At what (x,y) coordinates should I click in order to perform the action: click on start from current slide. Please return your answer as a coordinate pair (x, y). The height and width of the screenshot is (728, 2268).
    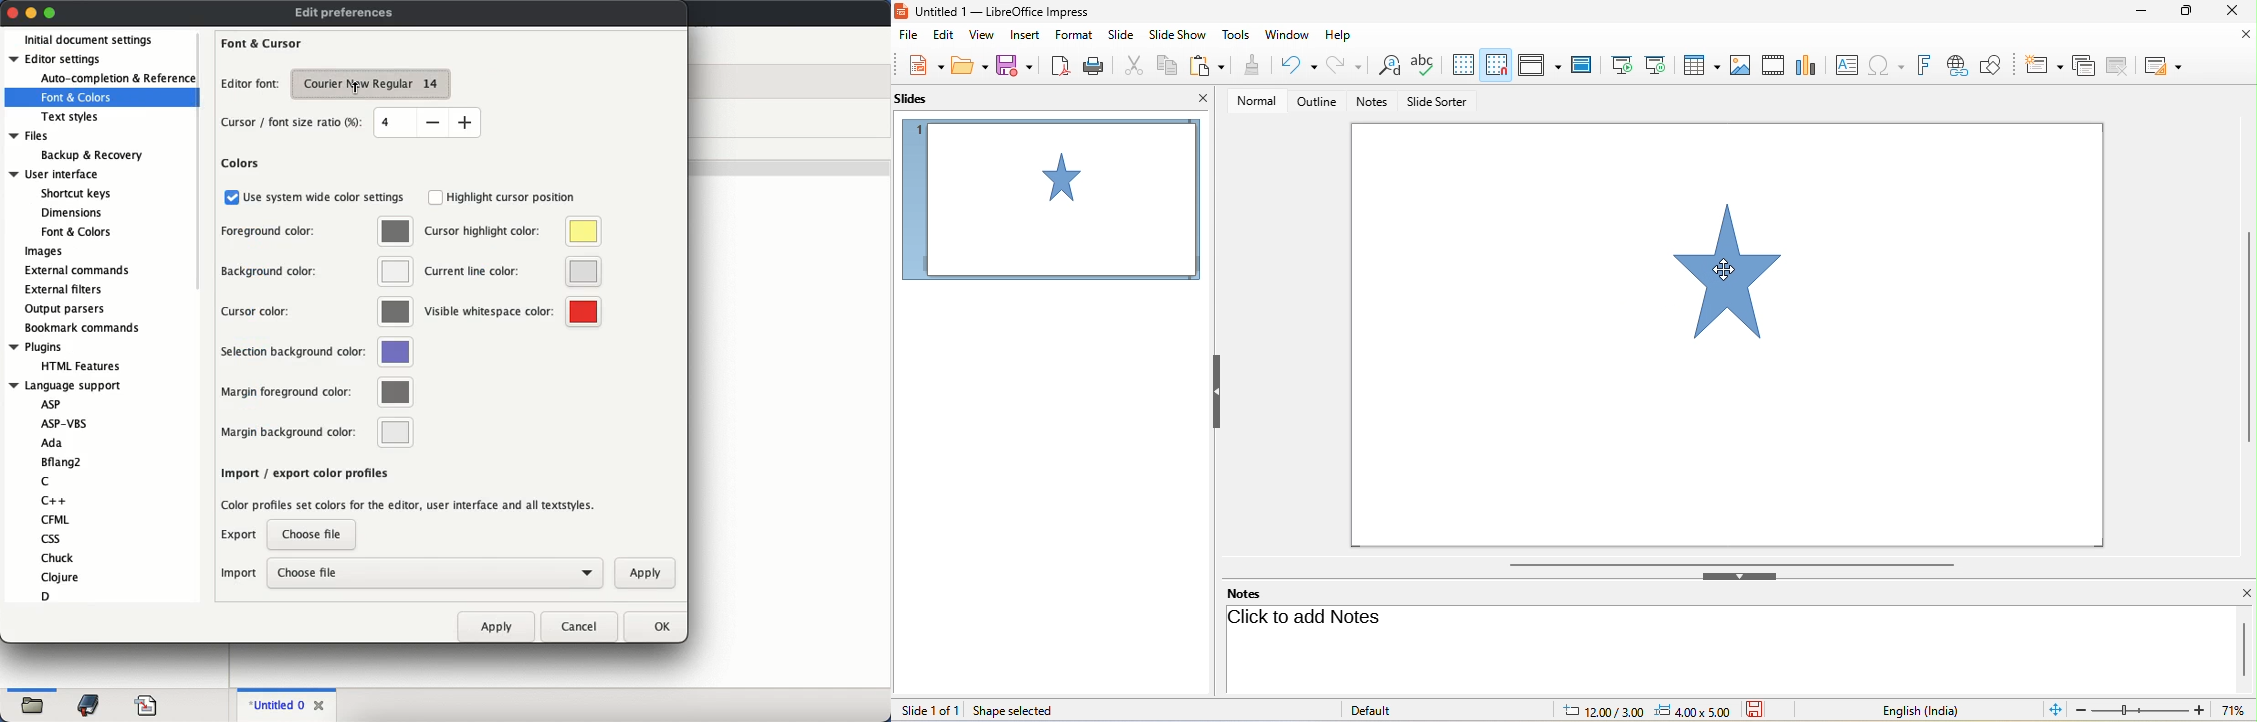
    Looking at the image, I should click on (1656, 65).